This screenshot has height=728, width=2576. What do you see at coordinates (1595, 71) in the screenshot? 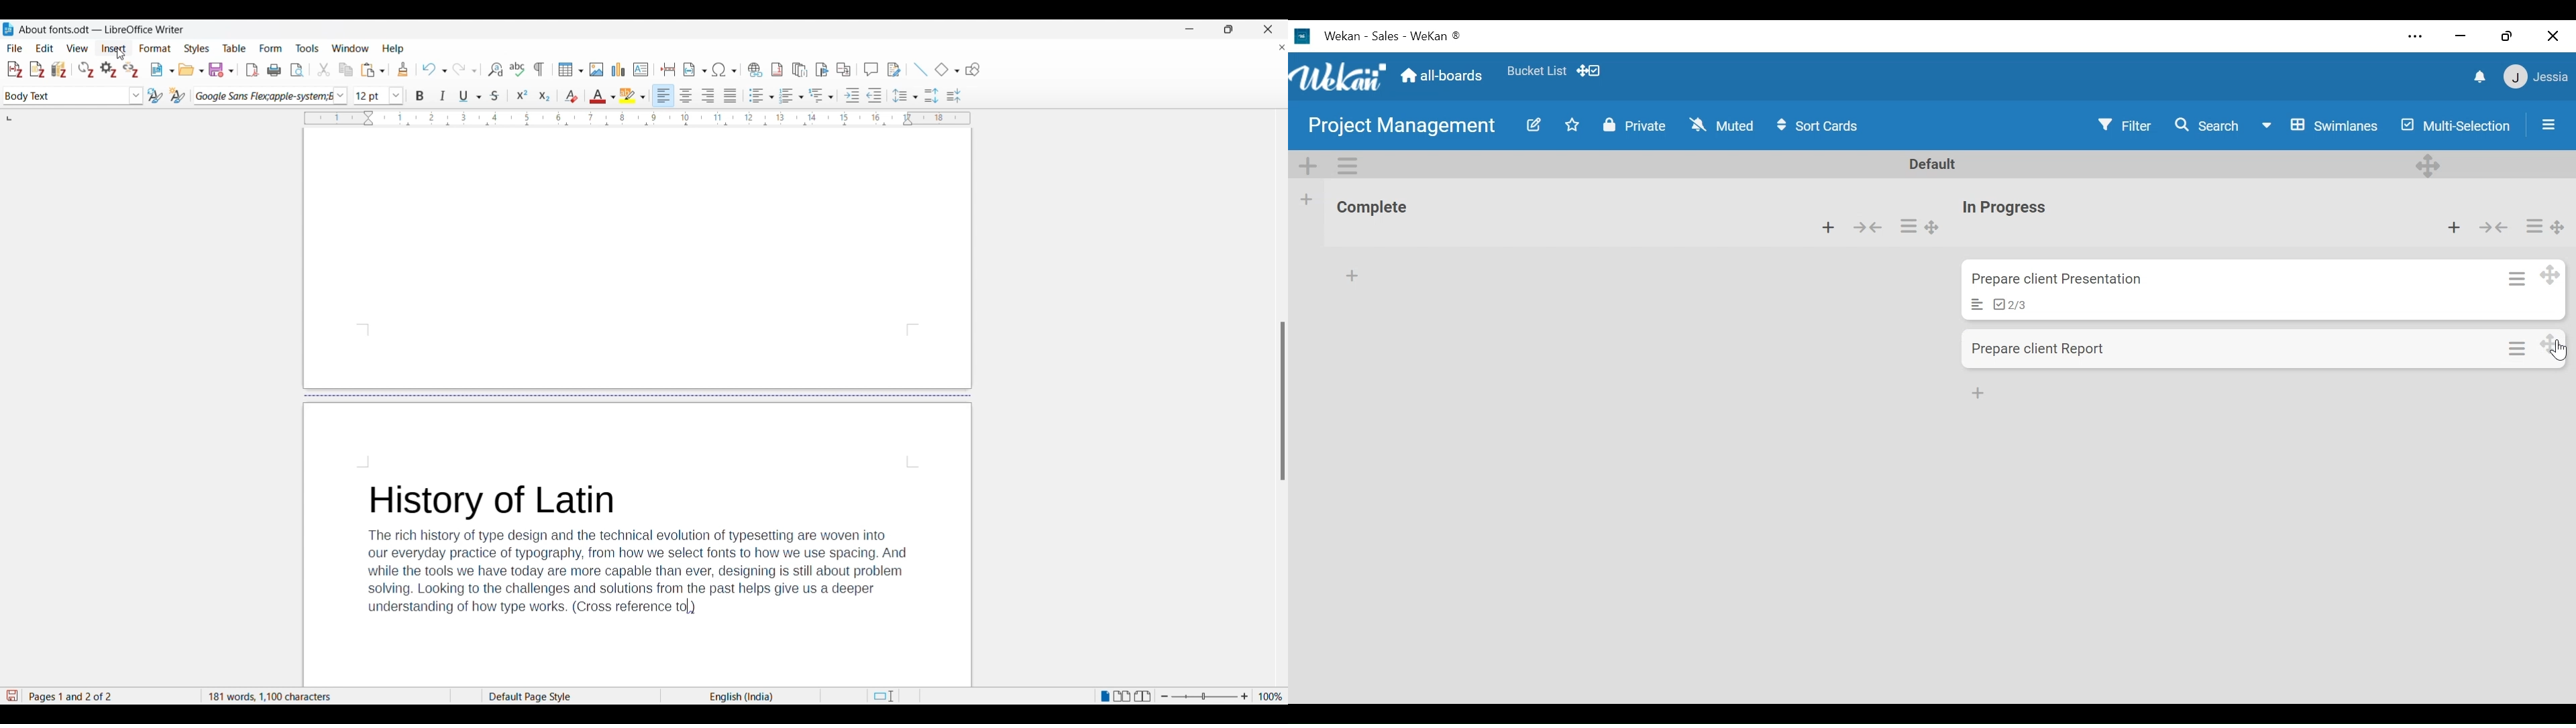
I see `dekstop drag bar` at bounding box center [1595, 71].